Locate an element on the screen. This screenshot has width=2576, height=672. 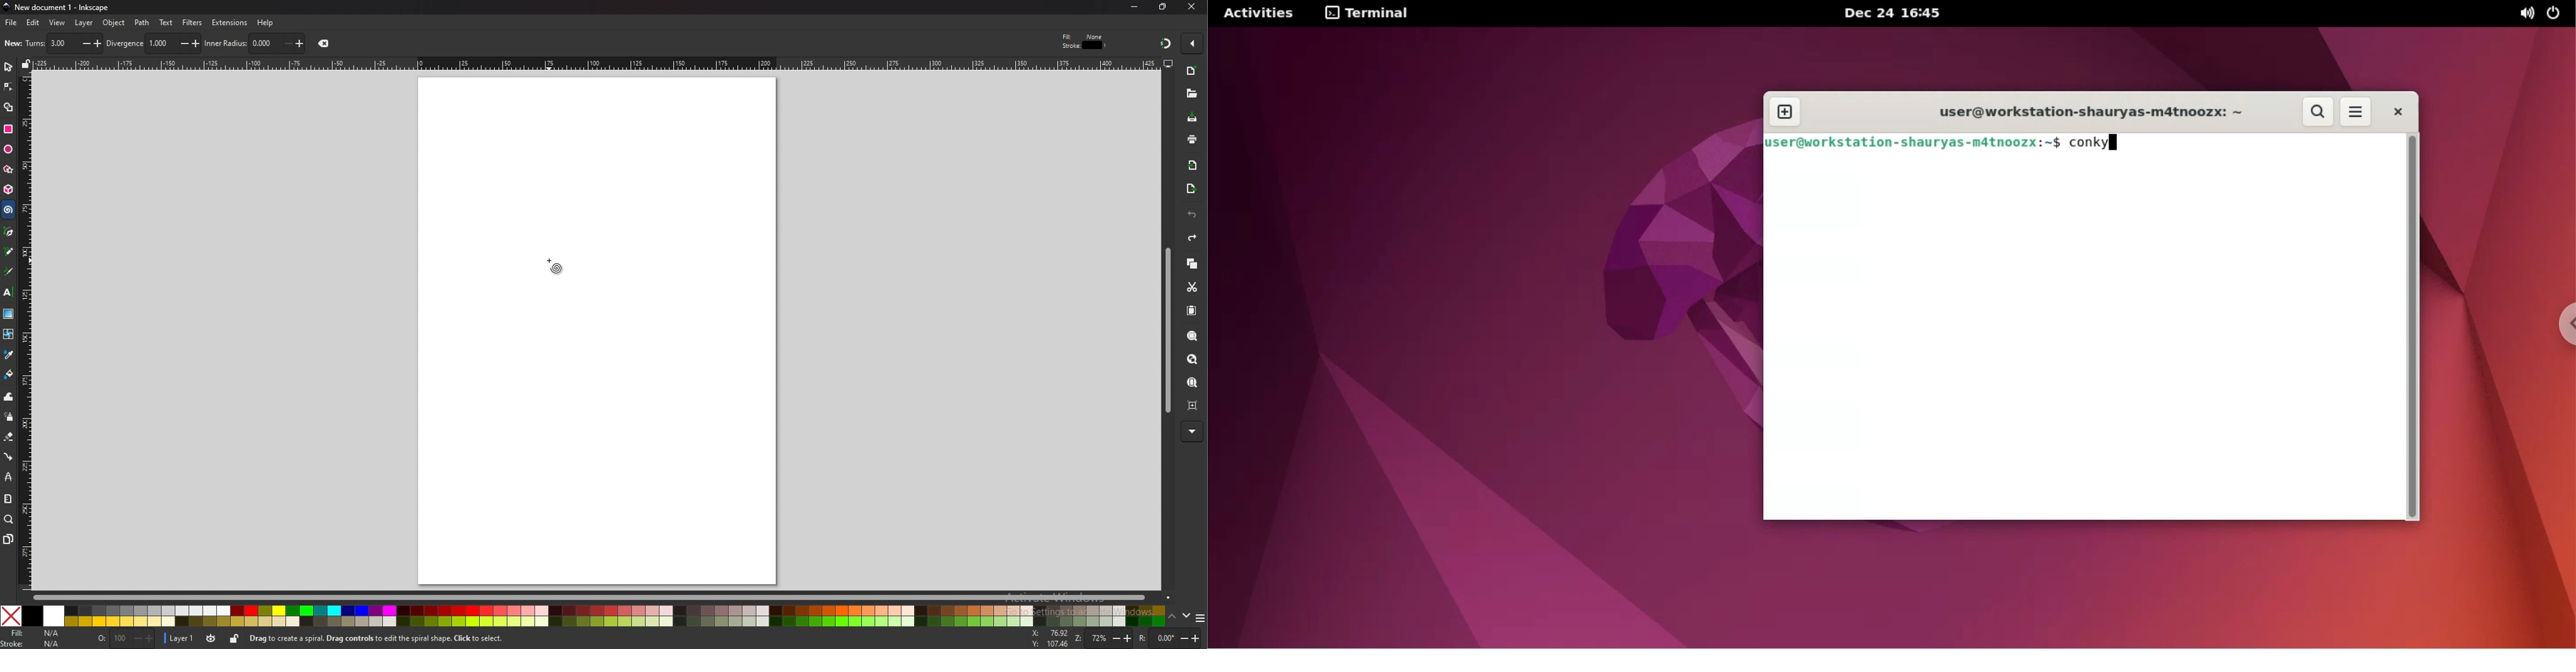
ellipse is located at coordinates (8, 148).